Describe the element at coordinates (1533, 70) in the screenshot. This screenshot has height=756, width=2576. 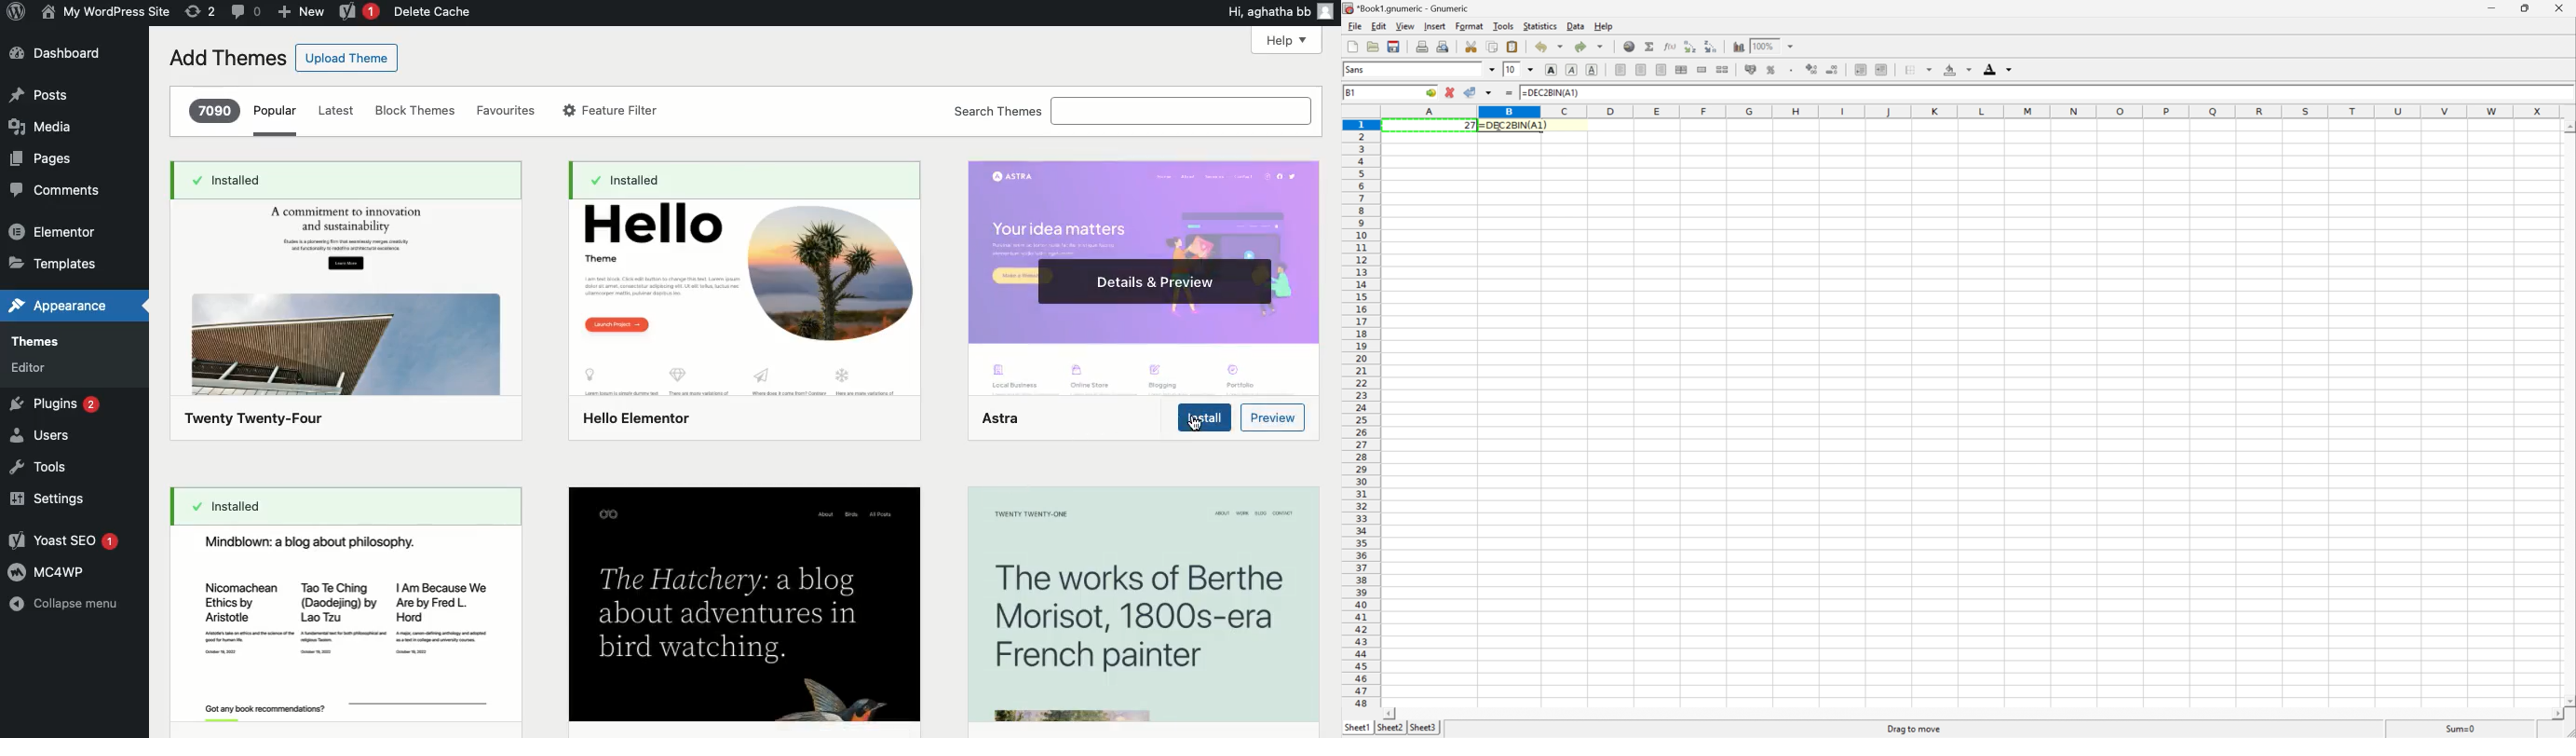
I see `Drop Down` at that location.